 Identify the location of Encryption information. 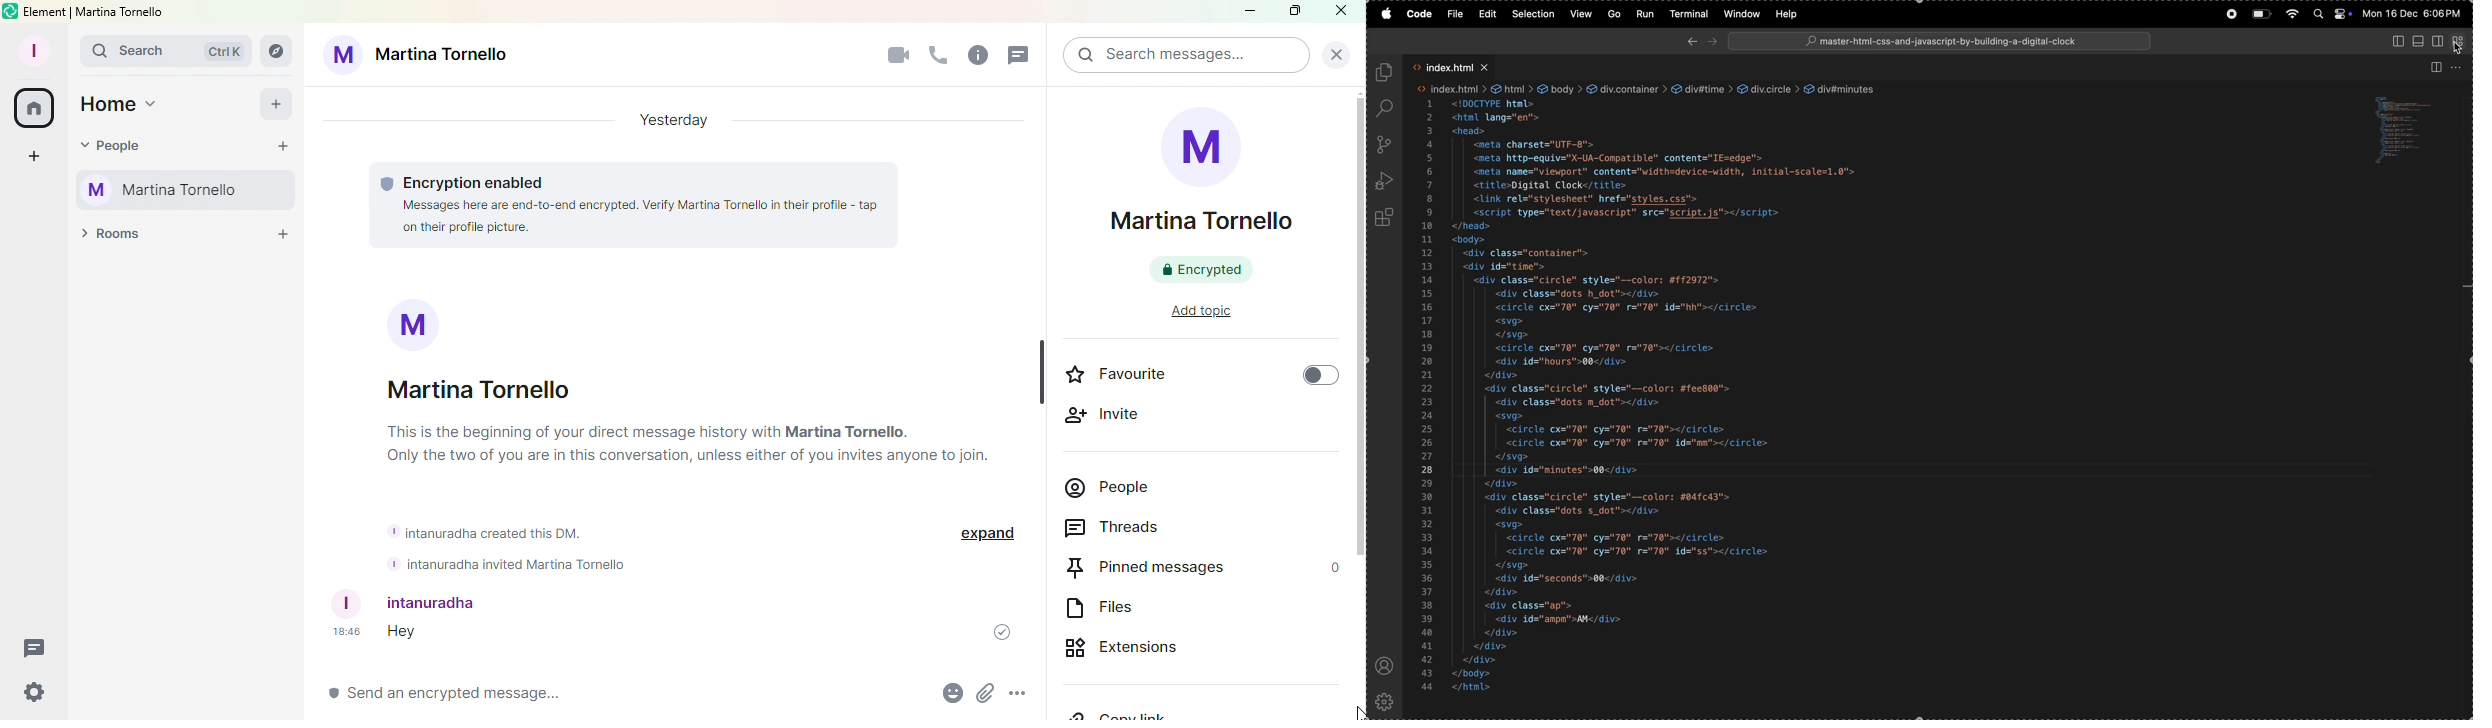
(460, 180).